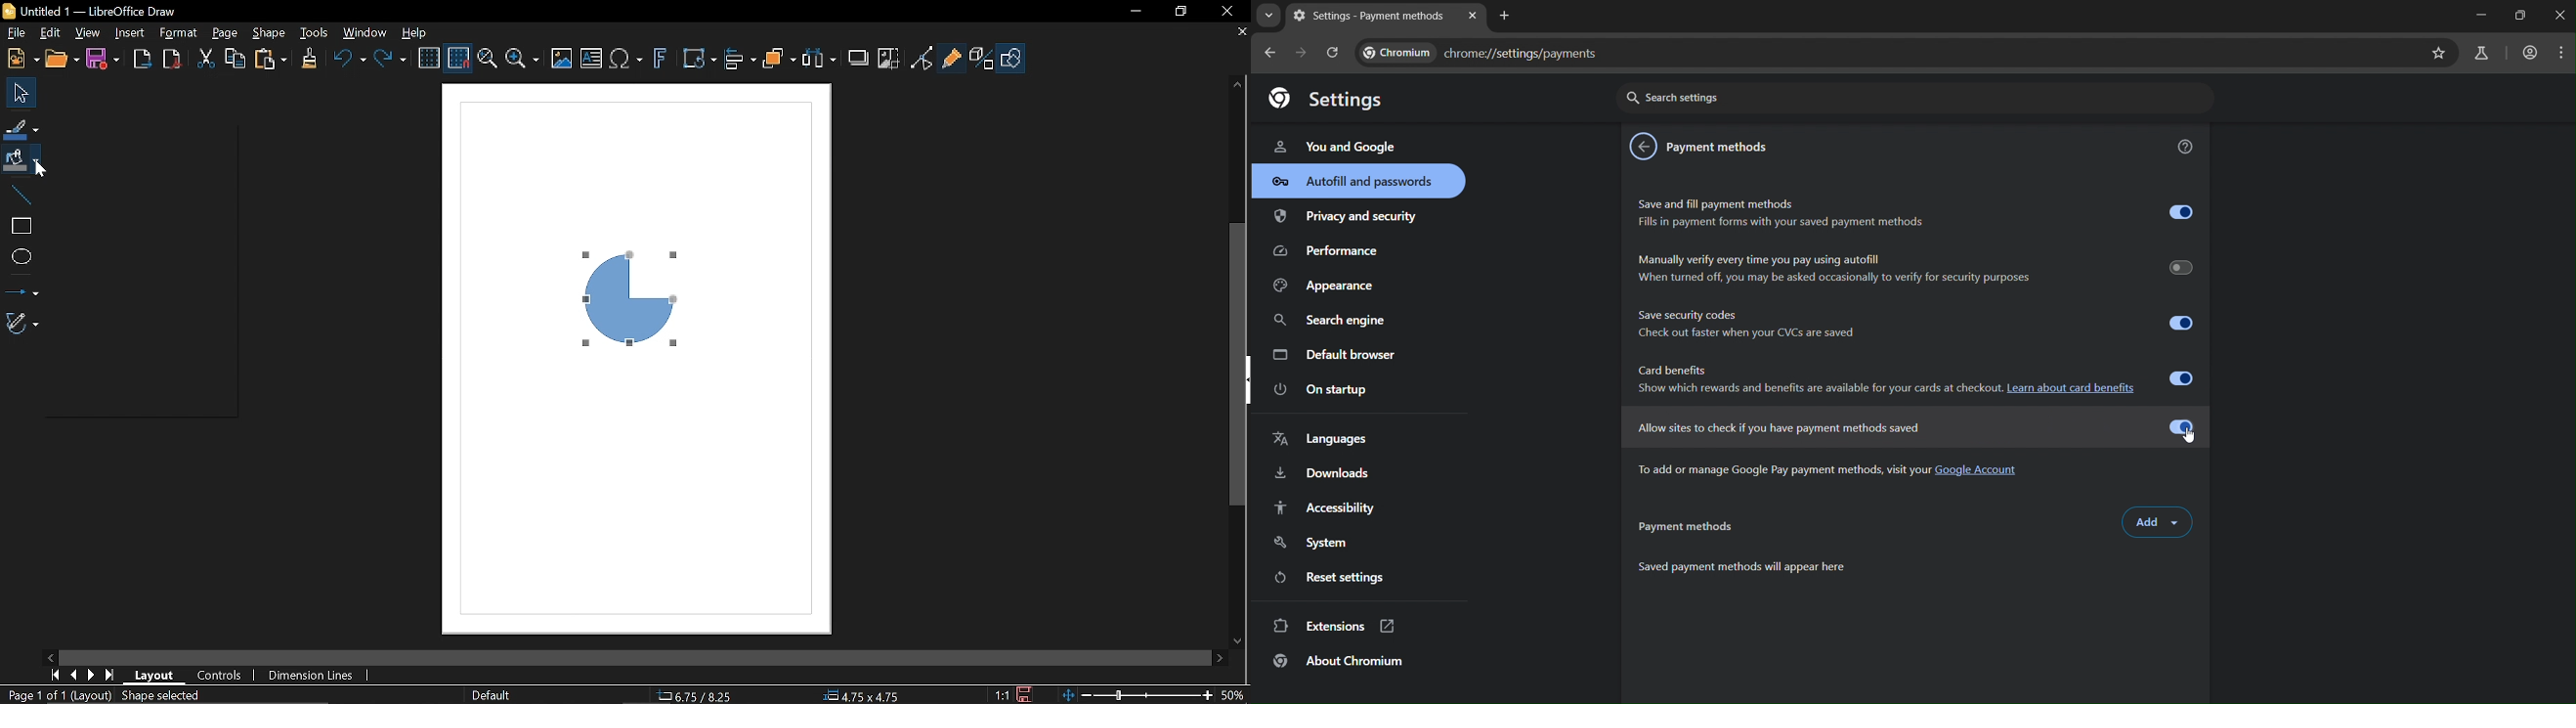 Image resolution: width=2576 pixels, height=728 pixels. I want to click on menu, so click(2563, 53).